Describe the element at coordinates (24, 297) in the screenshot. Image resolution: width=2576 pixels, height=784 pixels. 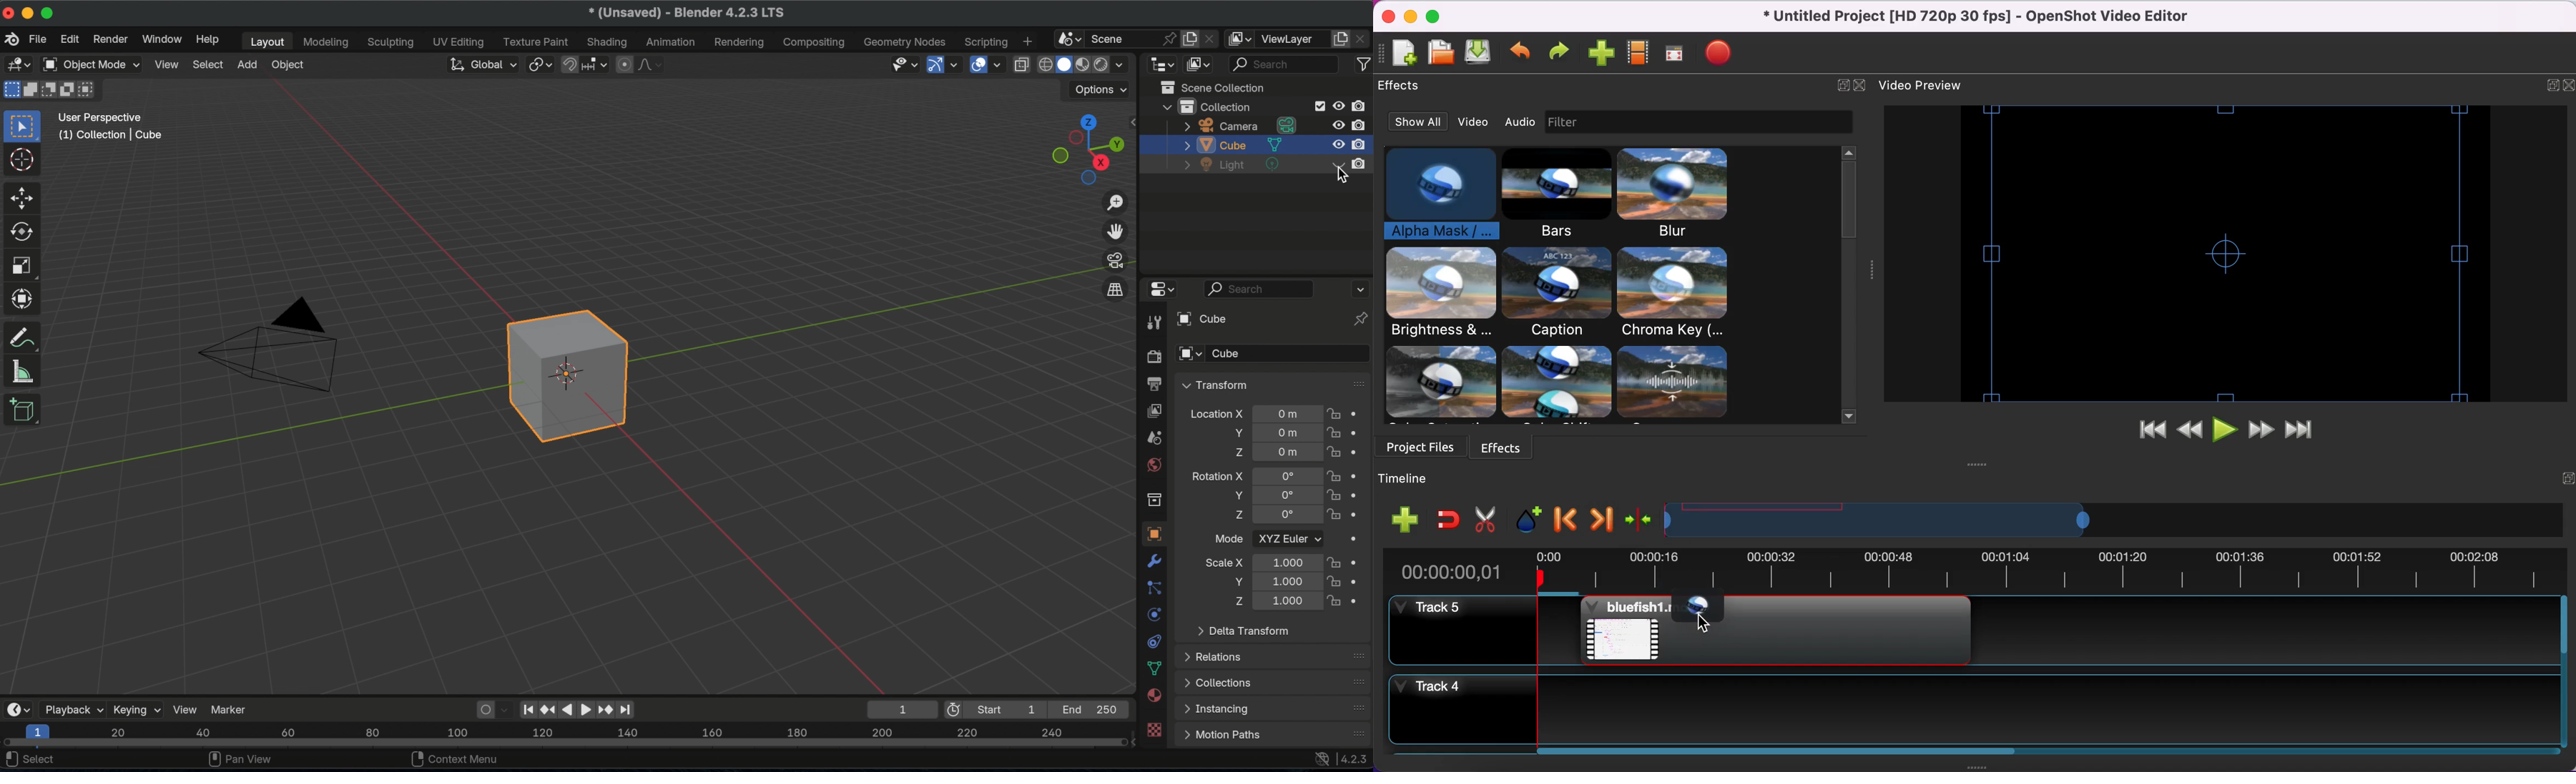
I see `transform` at that location.